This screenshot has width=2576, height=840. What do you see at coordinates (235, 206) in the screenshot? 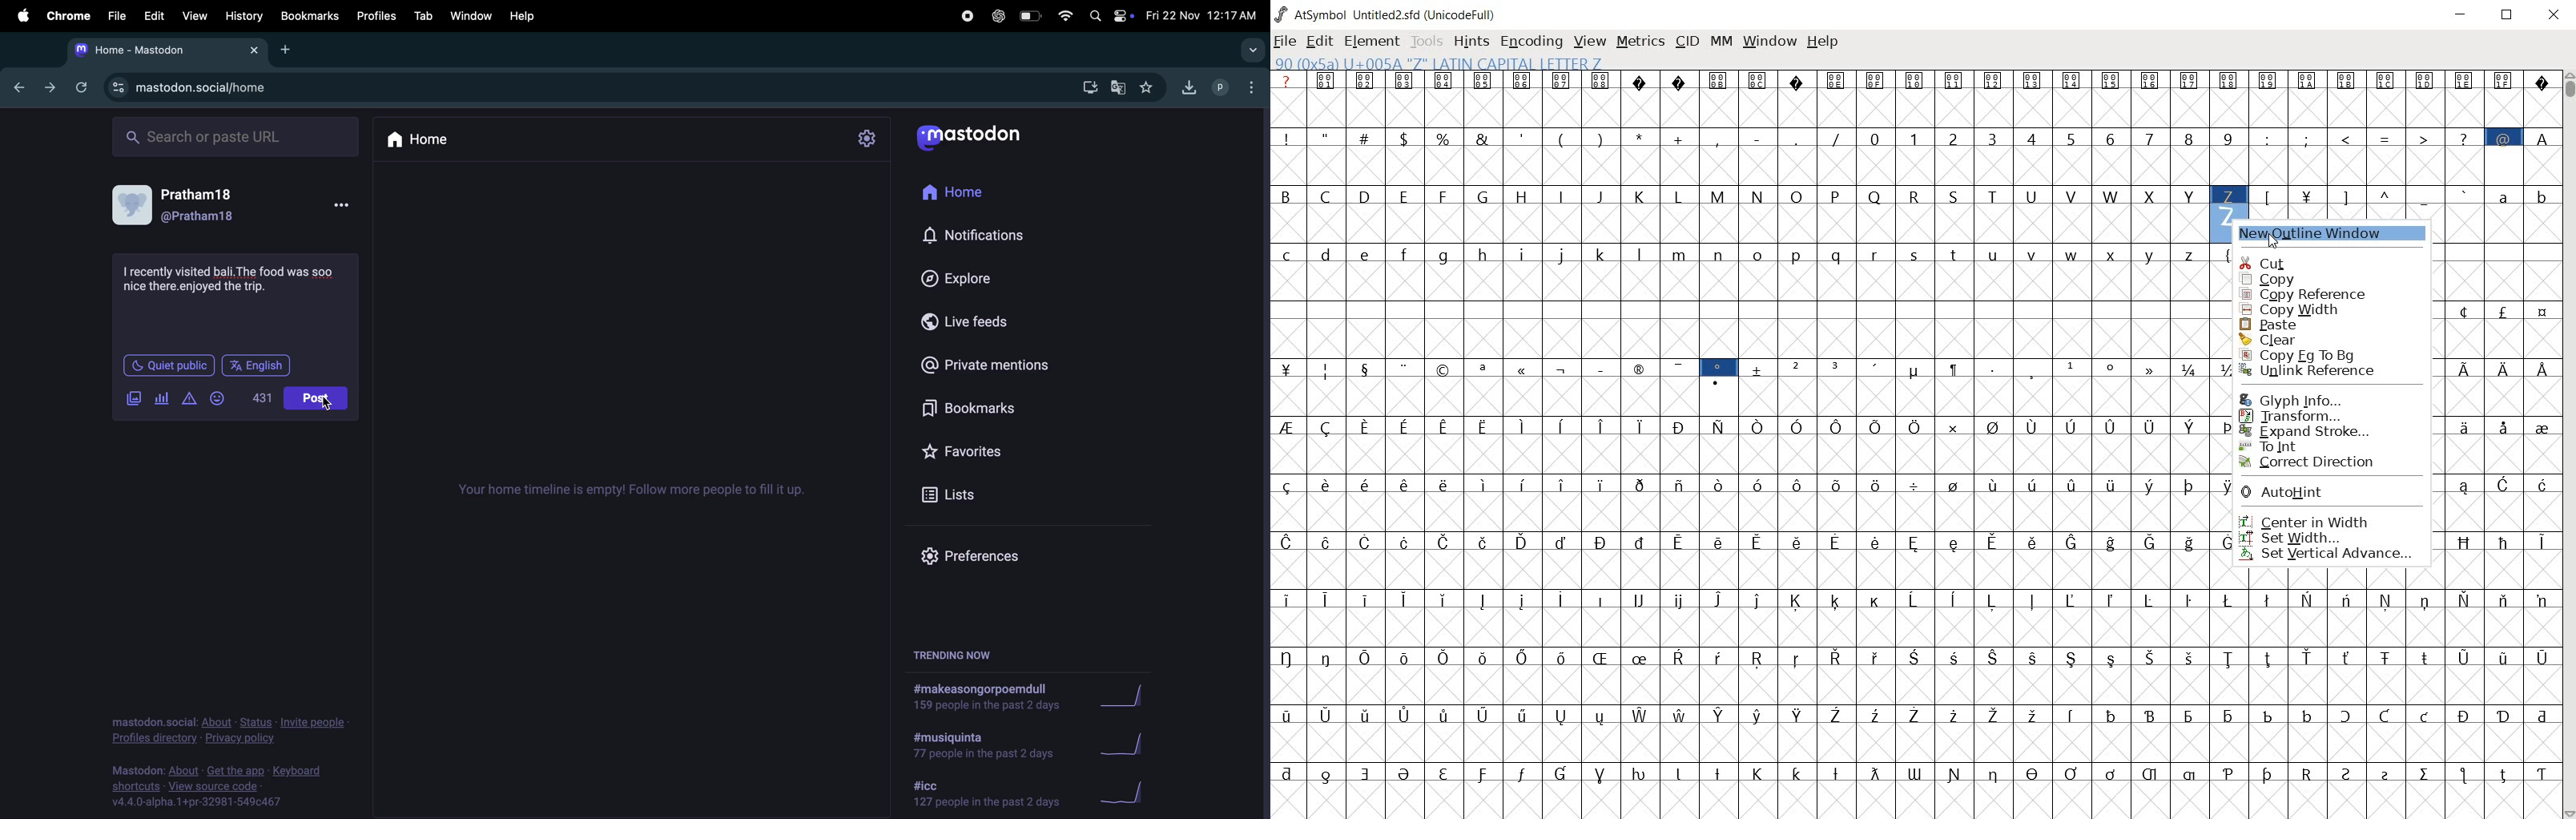
I see `user profile` at bounding box center [235, 206].